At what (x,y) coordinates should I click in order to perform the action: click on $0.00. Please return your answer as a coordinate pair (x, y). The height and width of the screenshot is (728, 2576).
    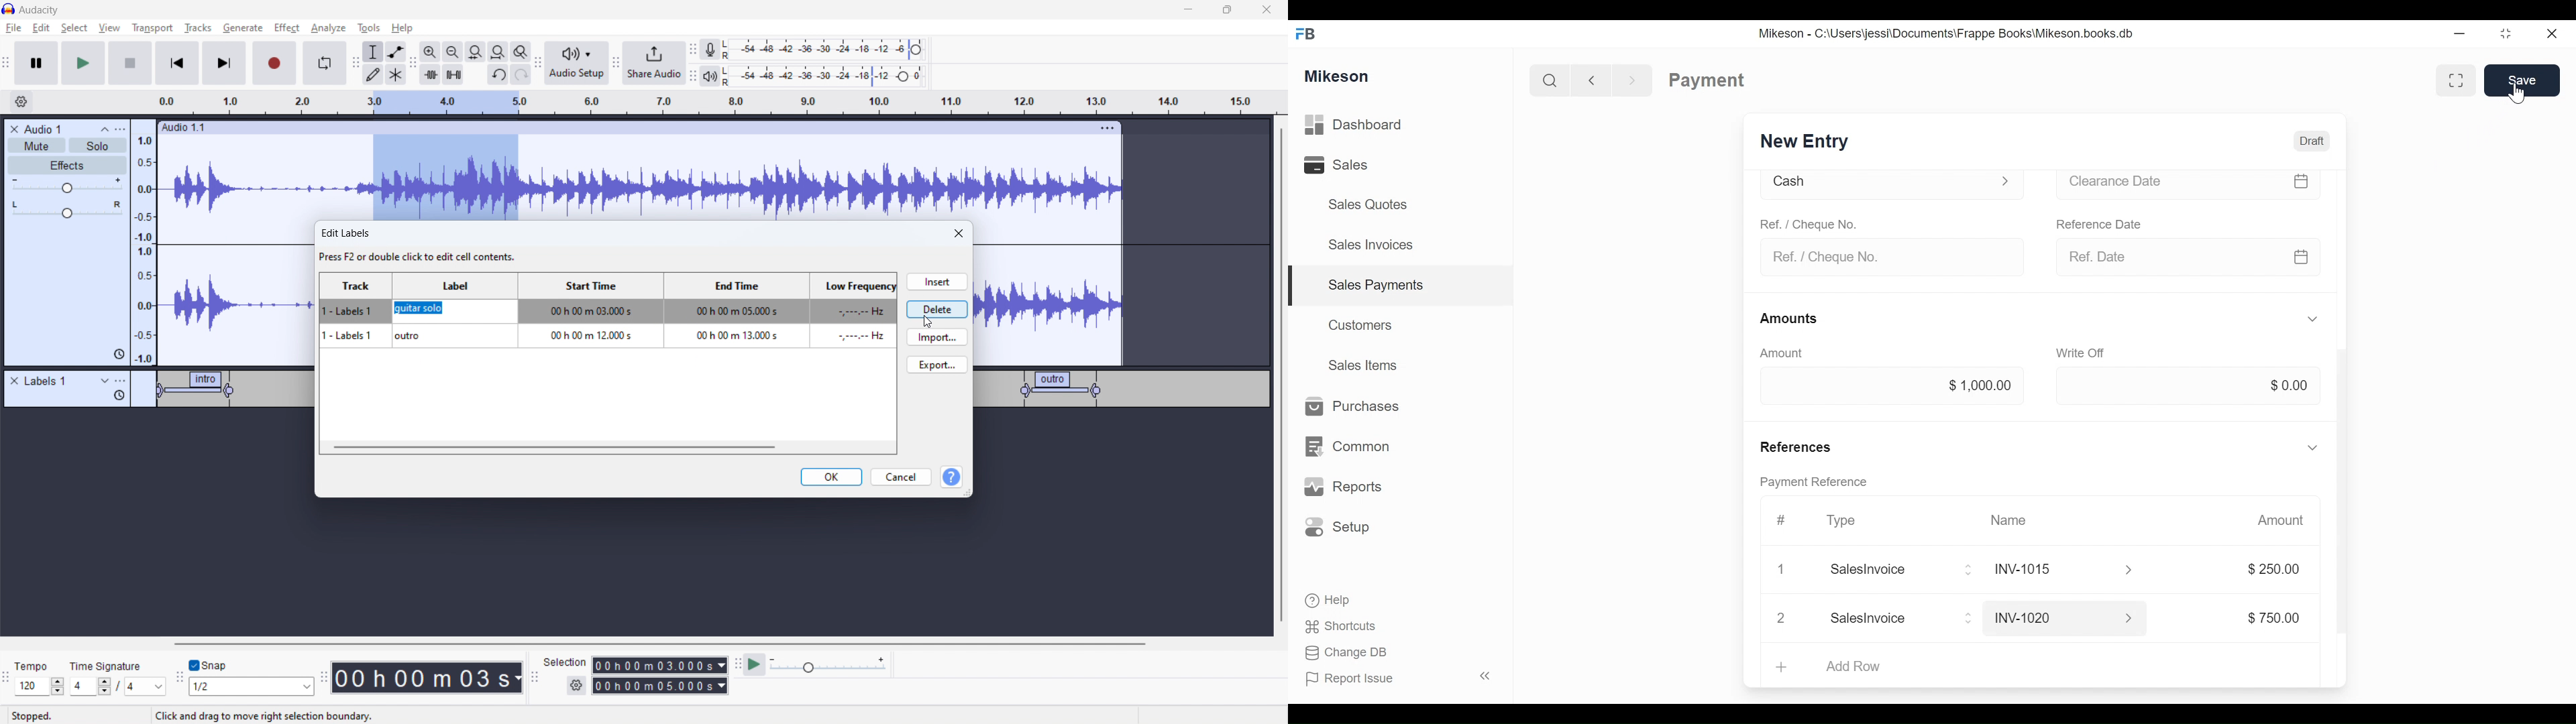
    Looking at the image, I should click on (2293, 385).